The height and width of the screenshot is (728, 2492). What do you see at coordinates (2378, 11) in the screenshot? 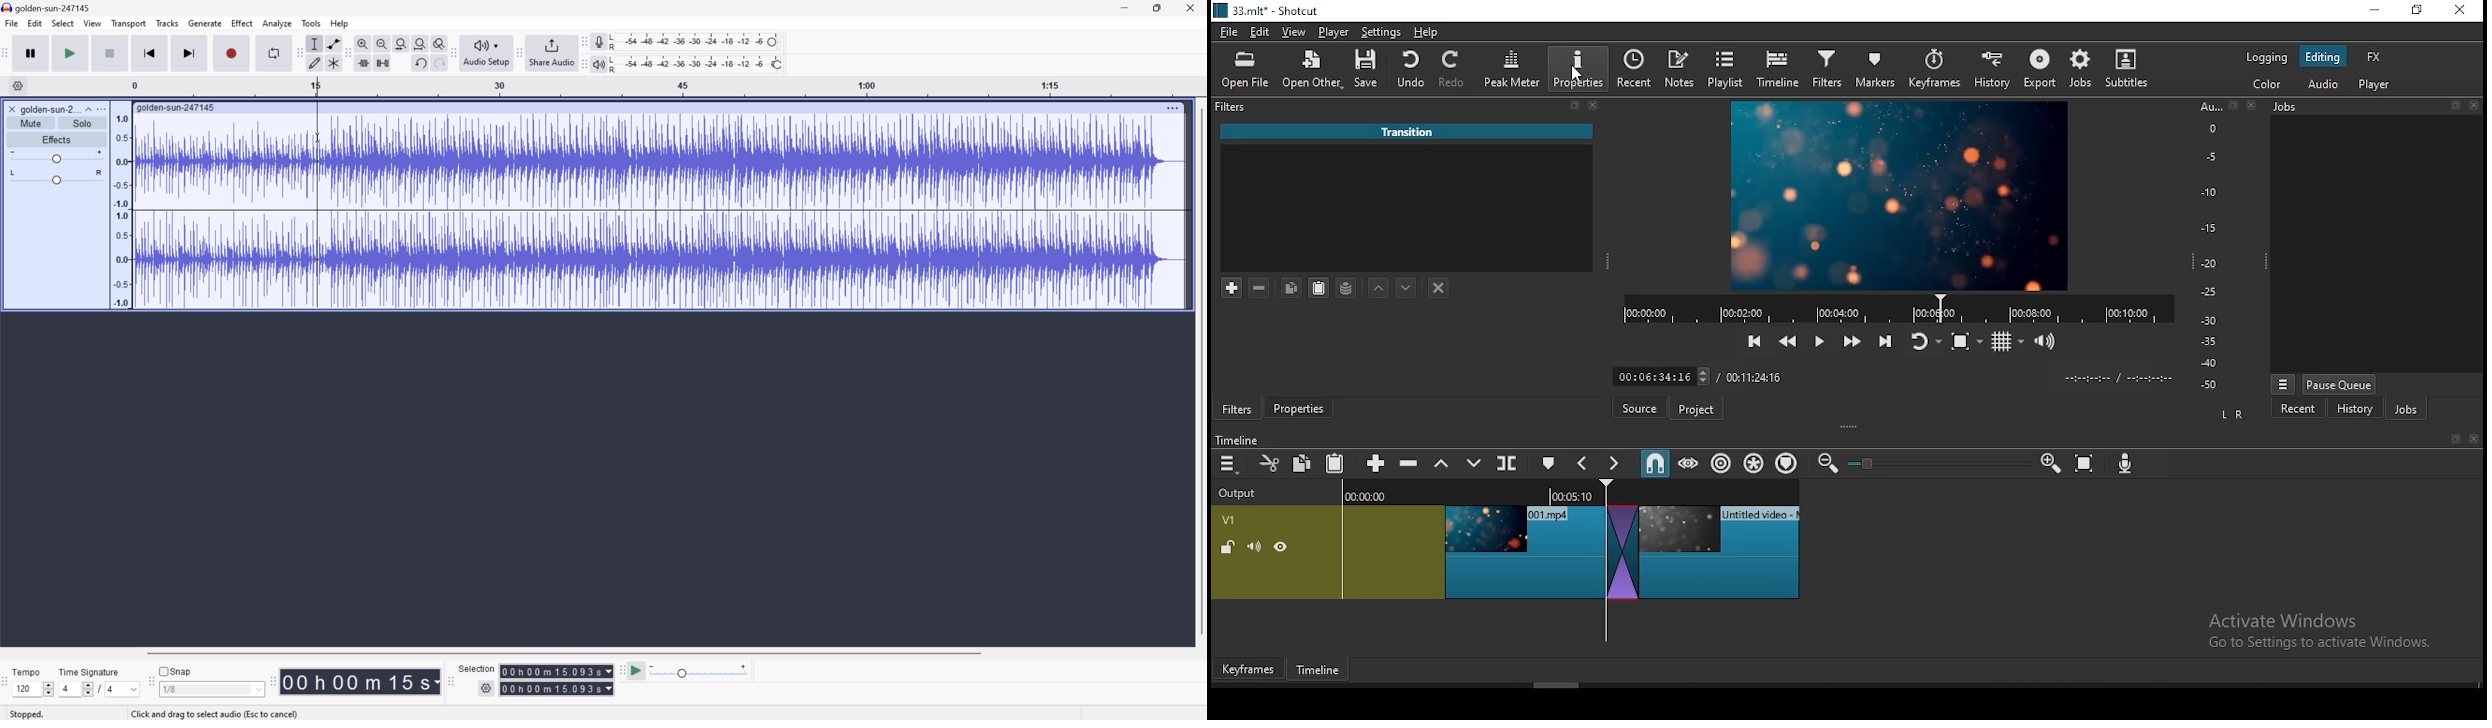
I see `minimize` at bounding box center [2378, 11].